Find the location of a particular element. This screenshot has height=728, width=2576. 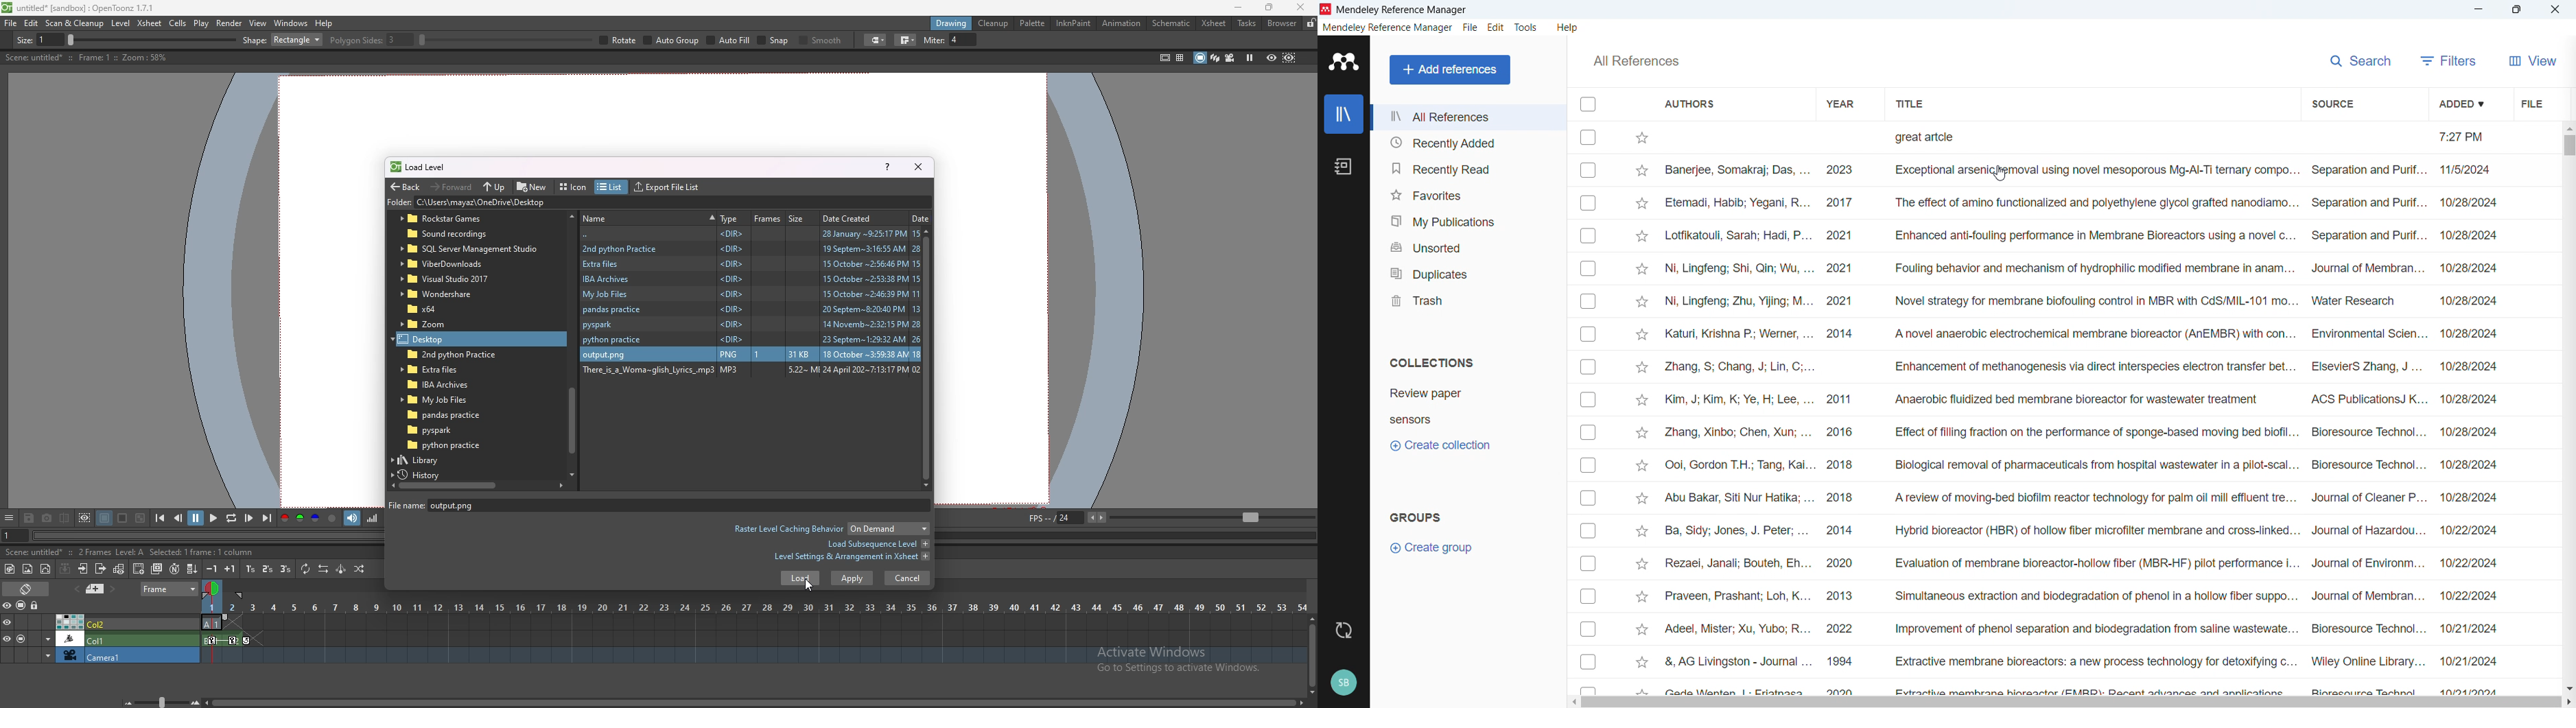

animation is located at coordinates (1123, 23).